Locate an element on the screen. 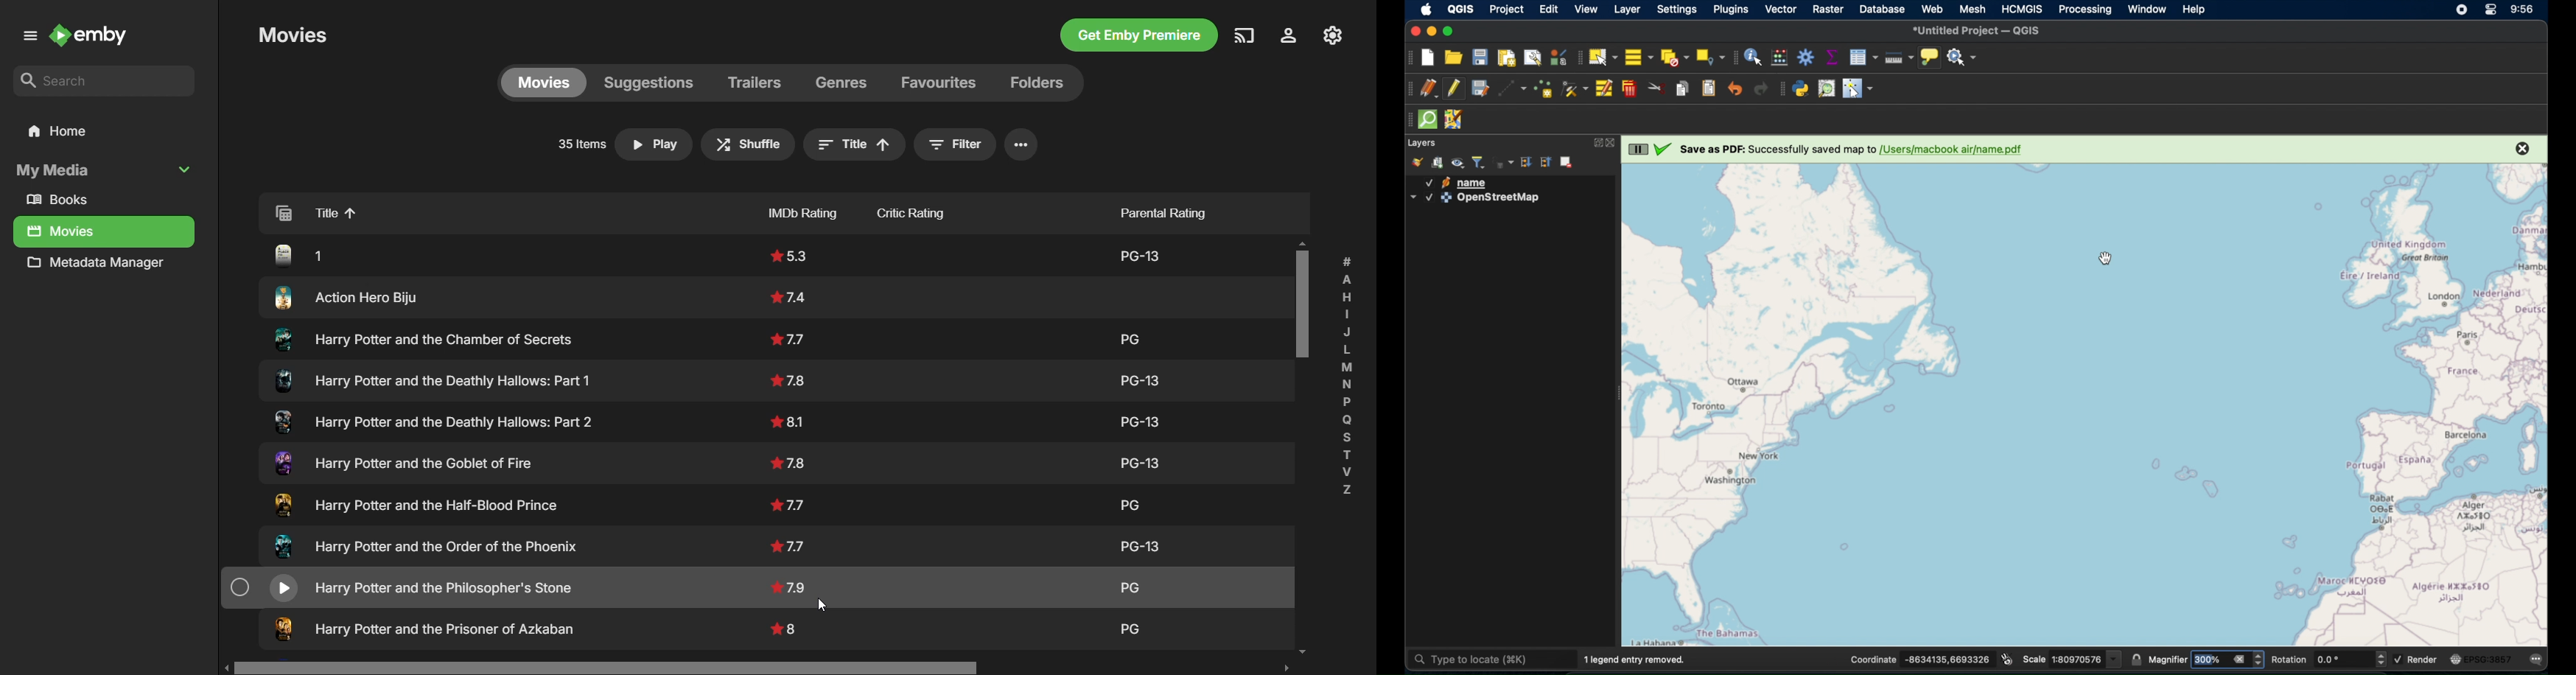 This screenshot has width=2576, height=700. Parental Rating is located at coordinates (1158, 209).